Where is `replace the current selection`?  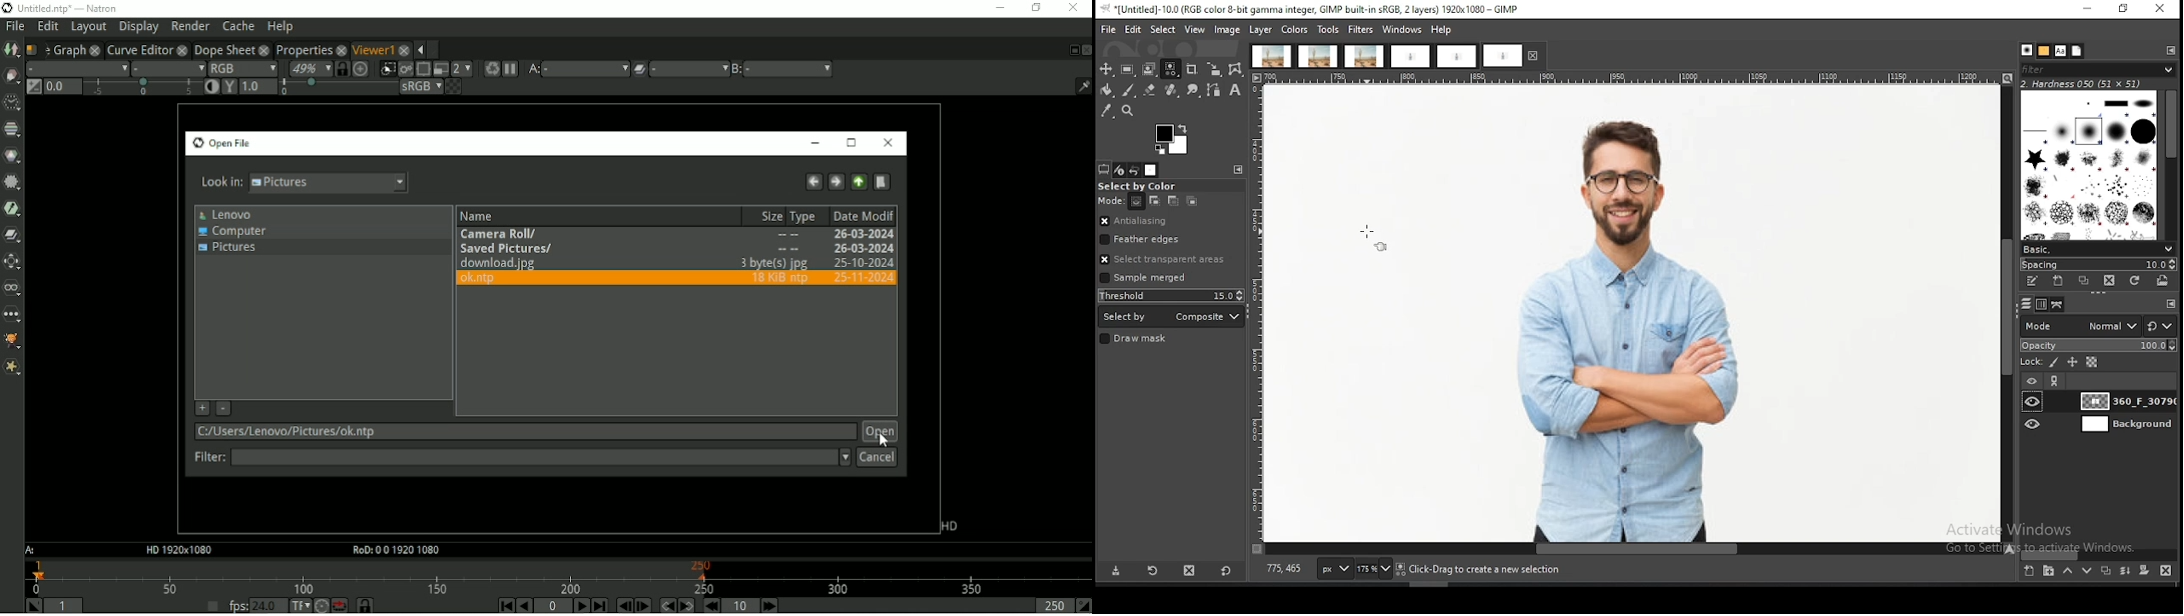
replace the current selection is located at coordinates (1136, 202).